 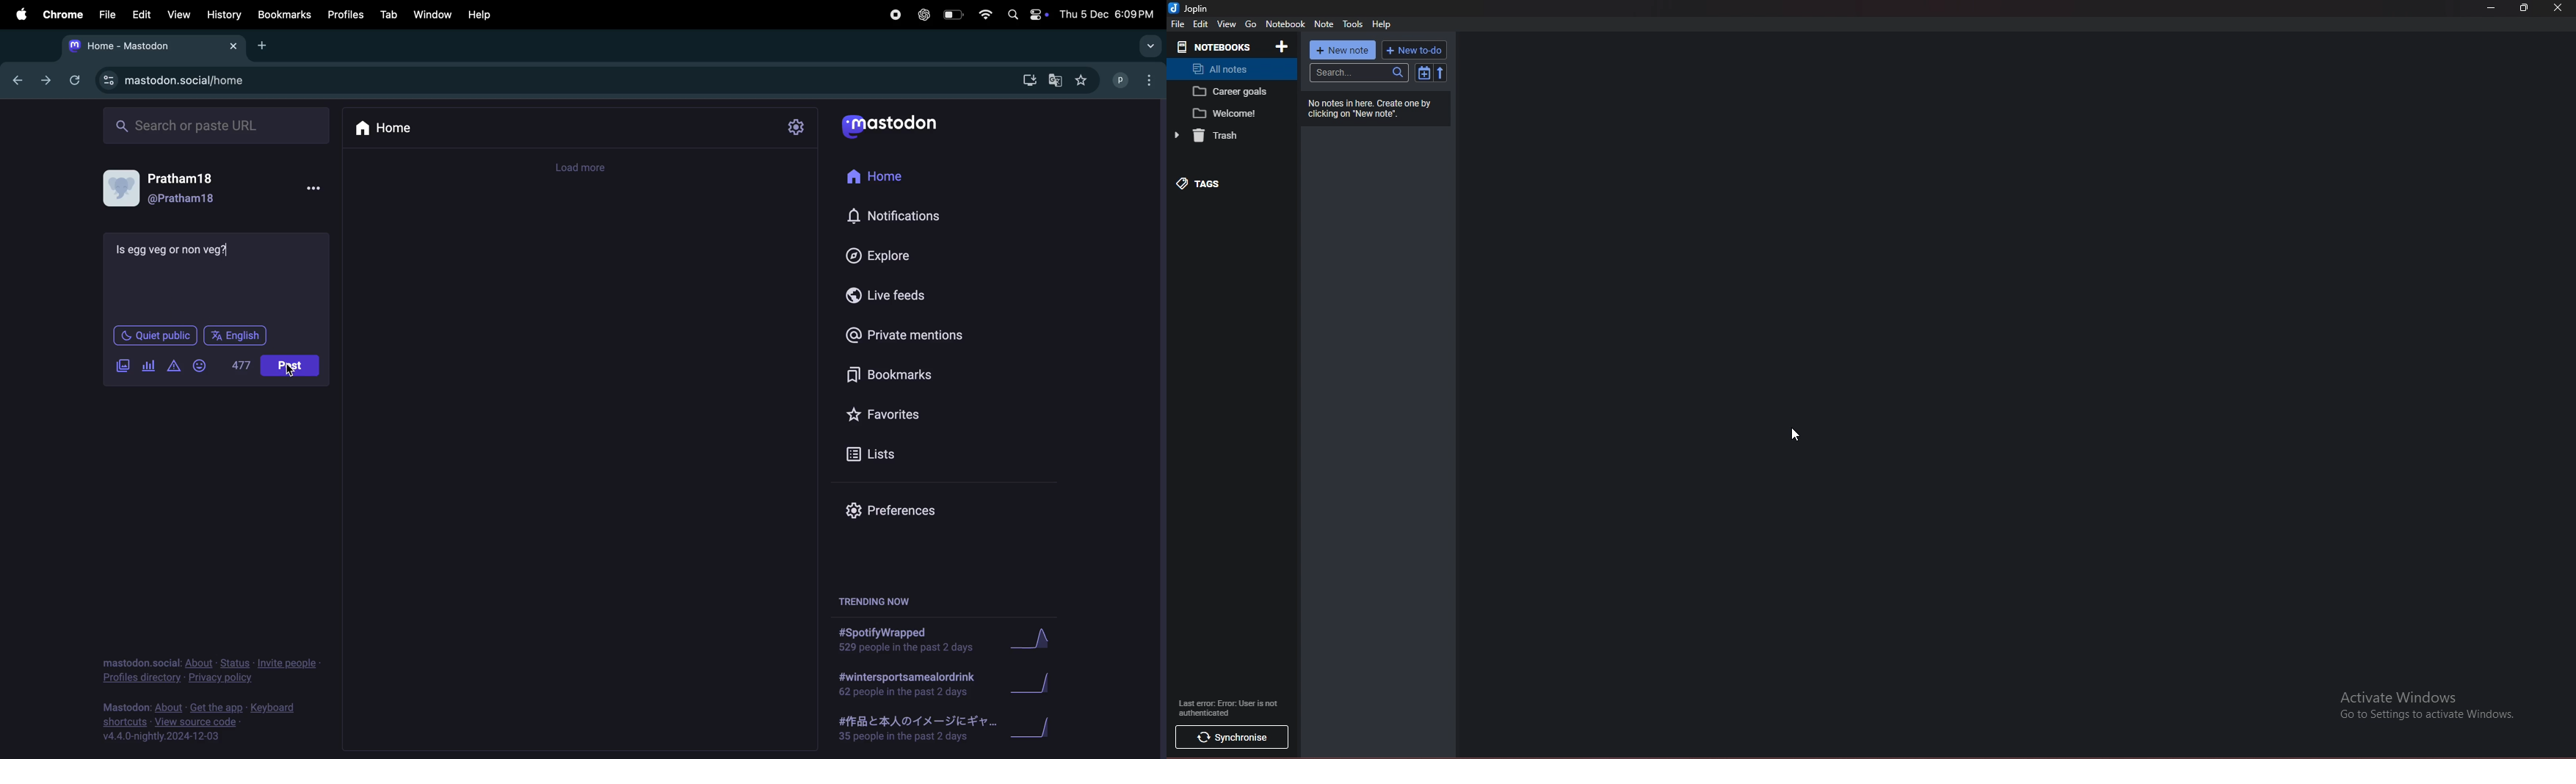 What do you see at coordinates (1222, 135) in the screenshot?
I see `trash` at bounding box center [1222, 135].